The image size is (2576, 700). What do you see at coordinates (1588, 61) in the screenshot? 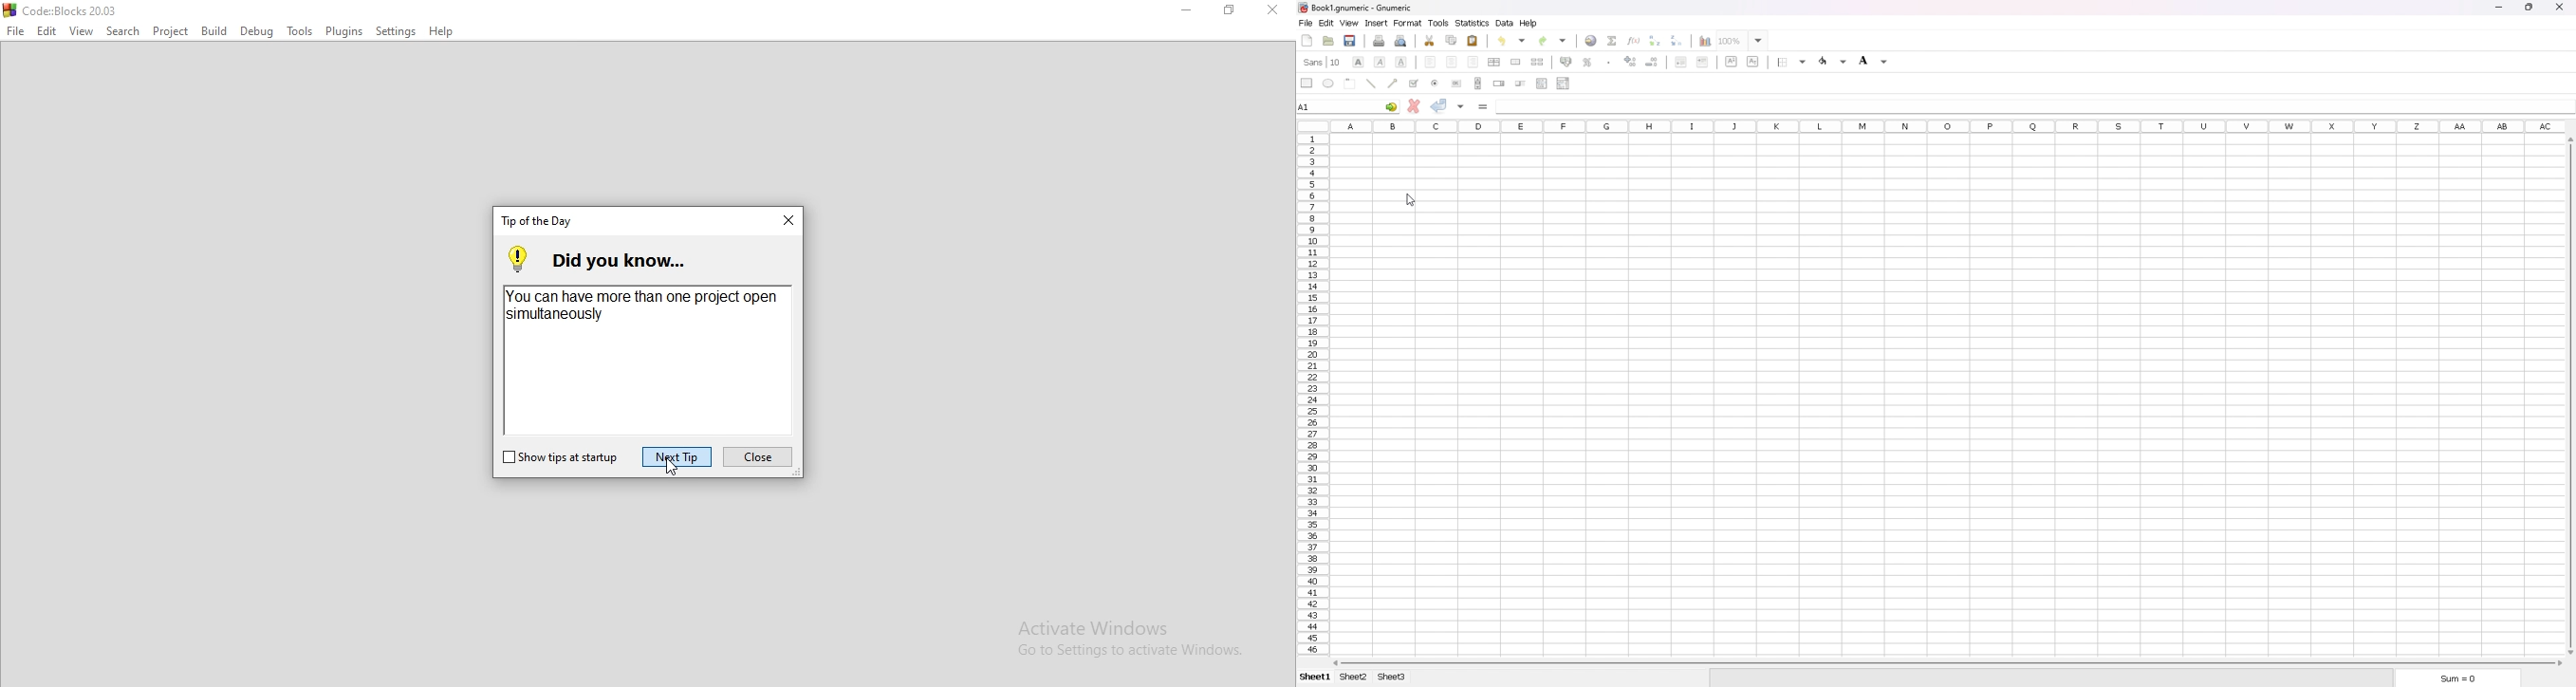
I see `percentage` at bounding box center [1588, 61].